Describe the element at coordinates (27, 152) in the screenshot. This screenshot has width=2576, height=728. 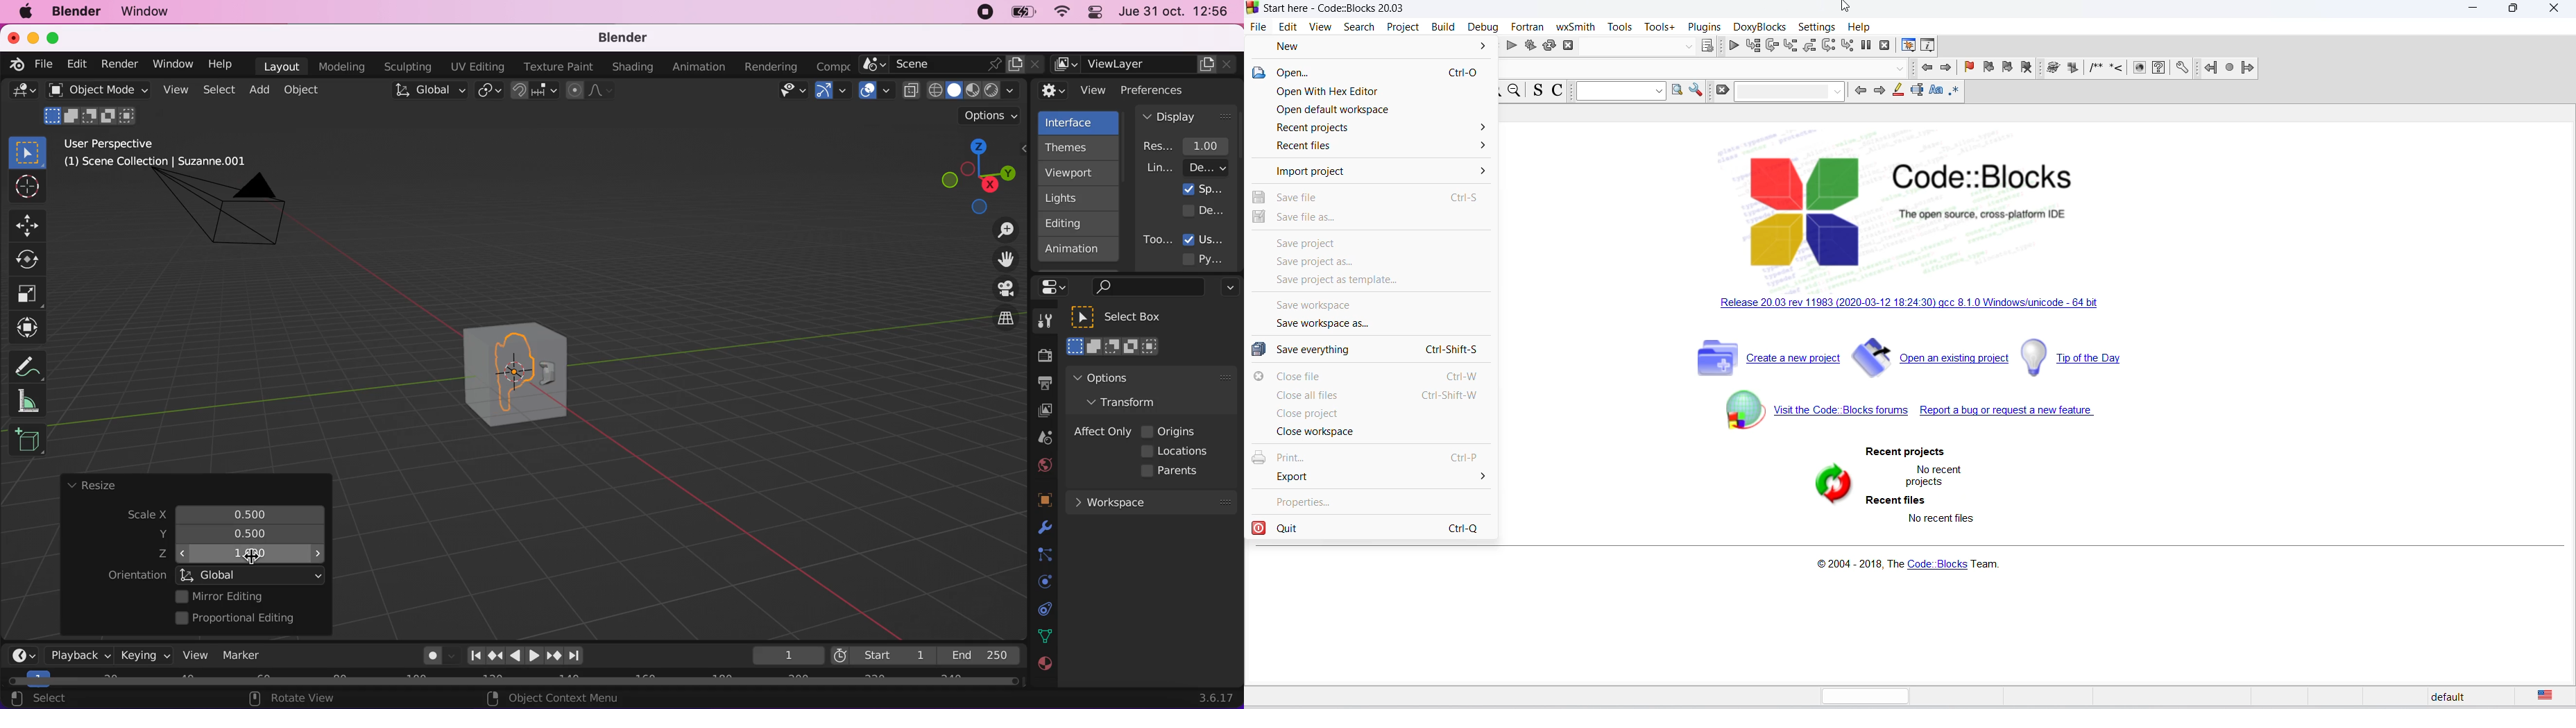
I see `select box` at that location.